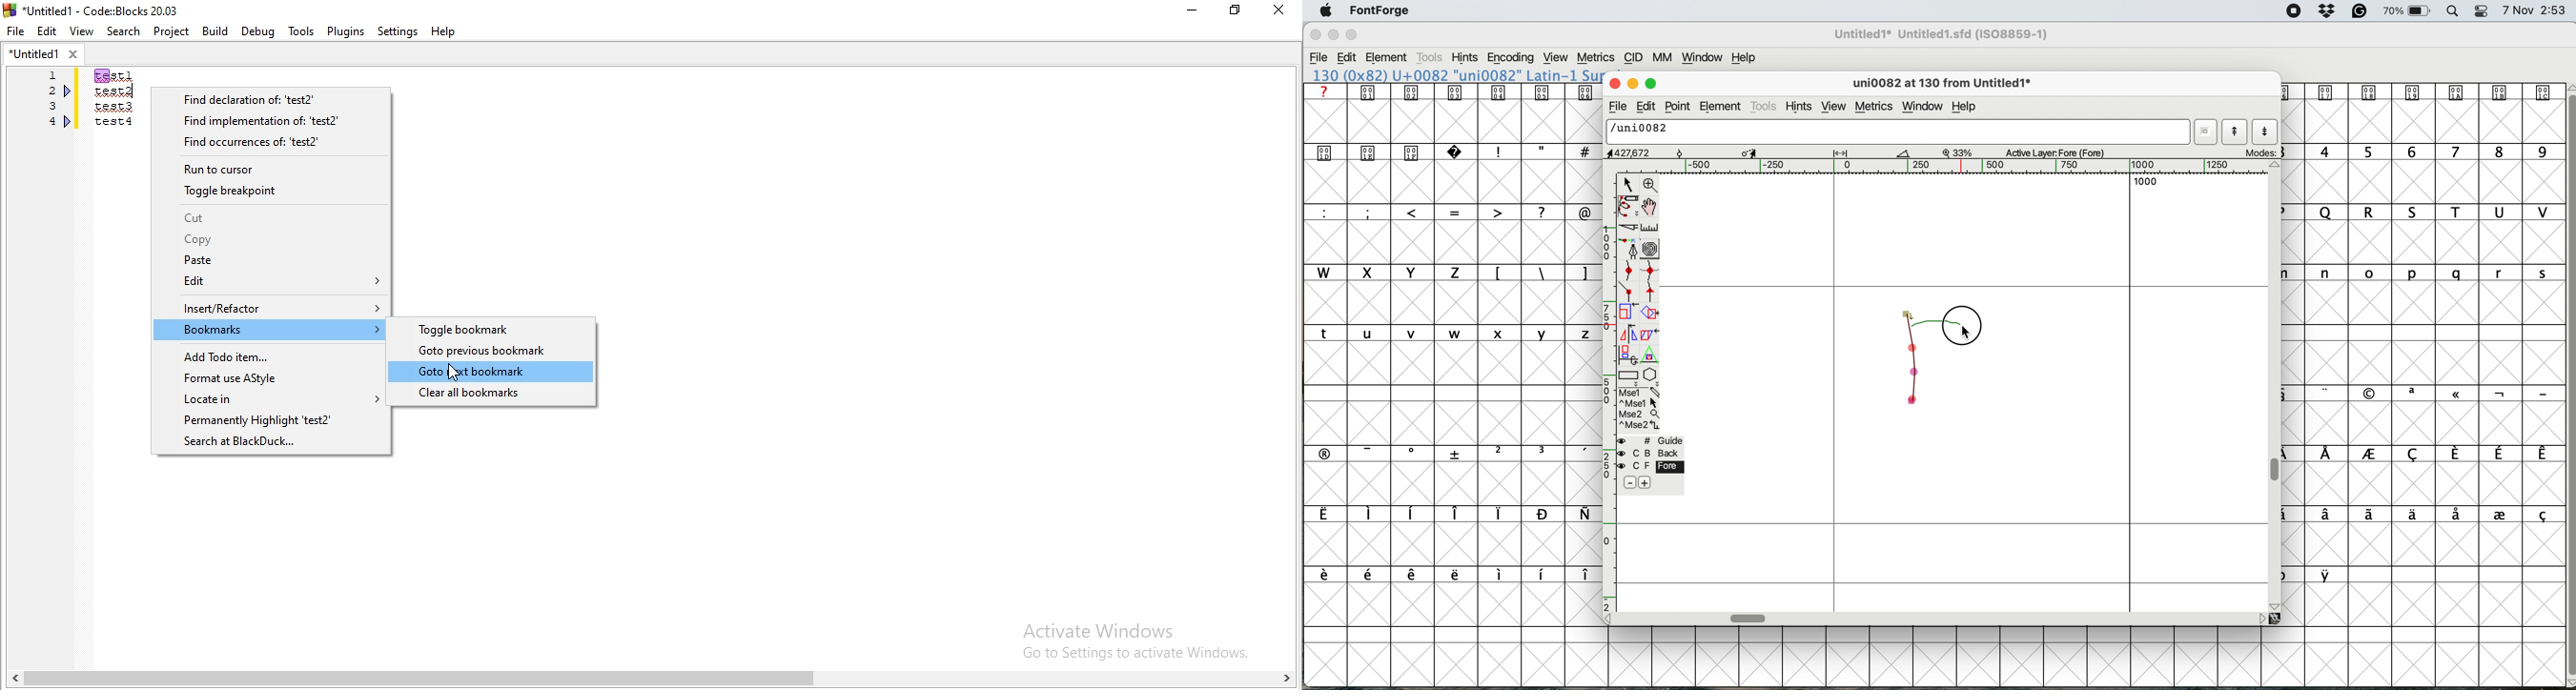 The height and width of the screenshot is (700, 2576). Describe the element at coordinates (268, 378) in the screenshot. I see `Format use AStyle` at that location.